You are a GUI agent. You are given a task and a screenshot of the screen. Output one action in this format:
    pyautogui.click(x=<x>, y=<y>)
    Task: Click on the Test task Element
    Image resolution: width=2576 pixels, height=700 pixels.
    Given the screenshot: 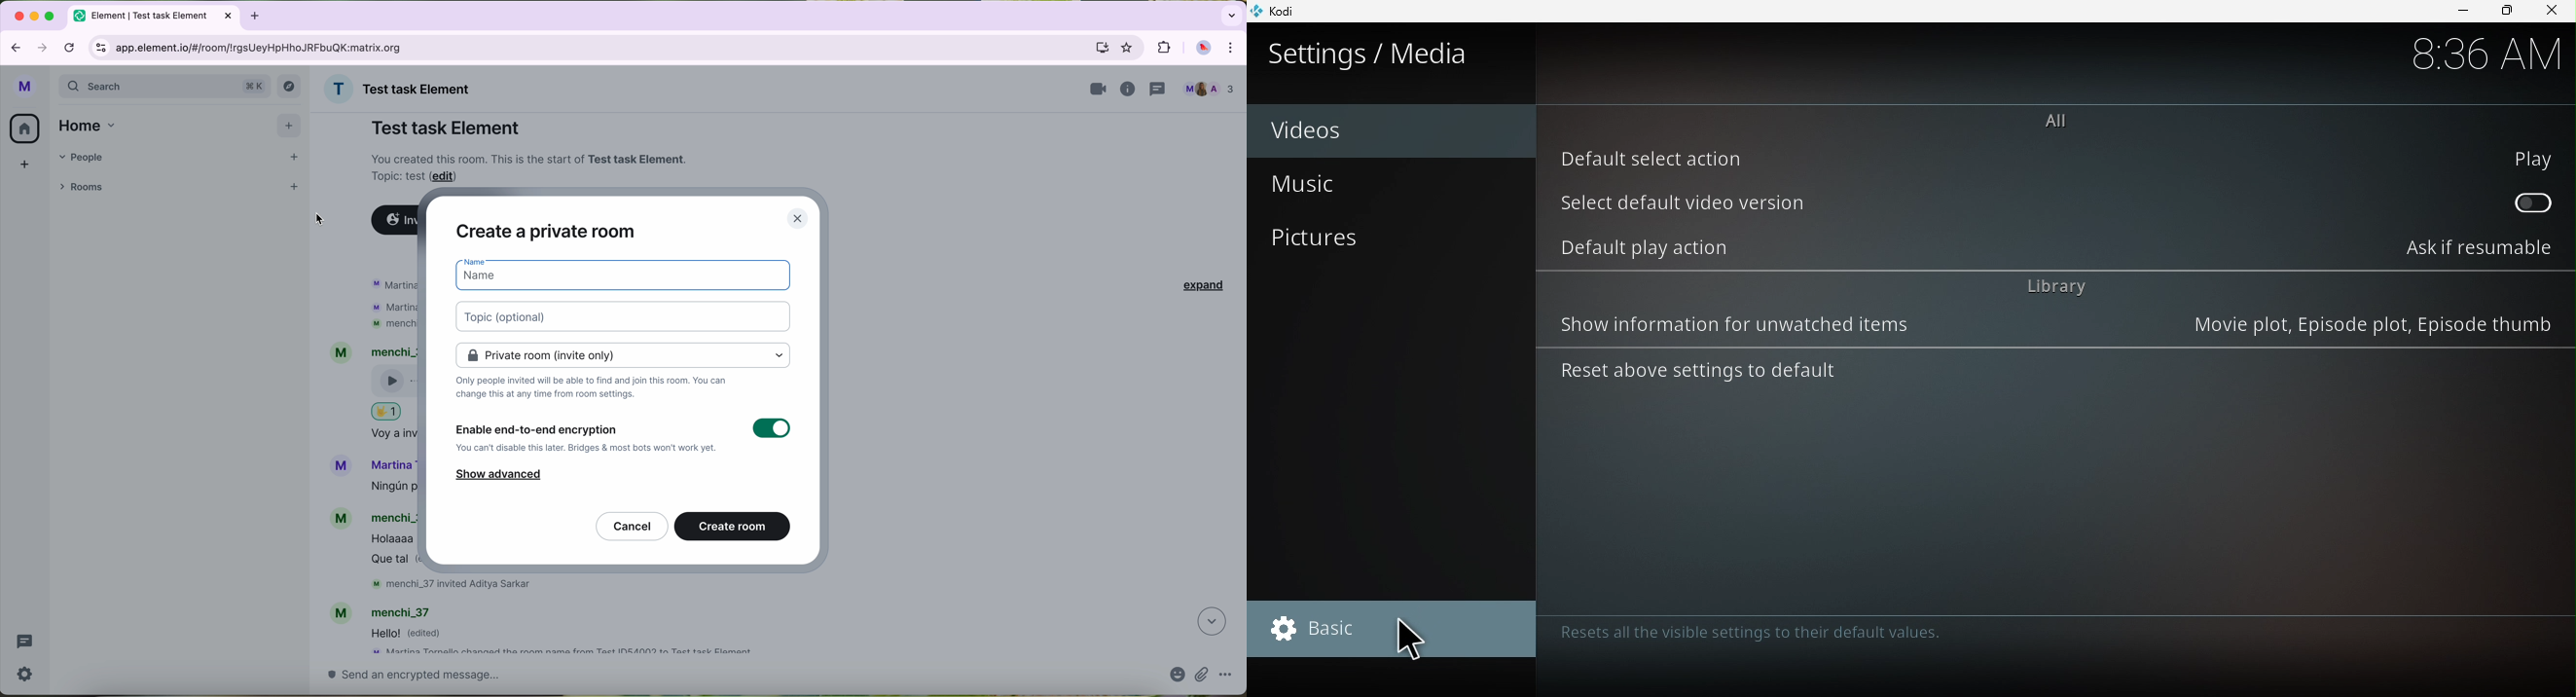 What is the action you would take?
    pyautogui.click(x=446, y=127)
    